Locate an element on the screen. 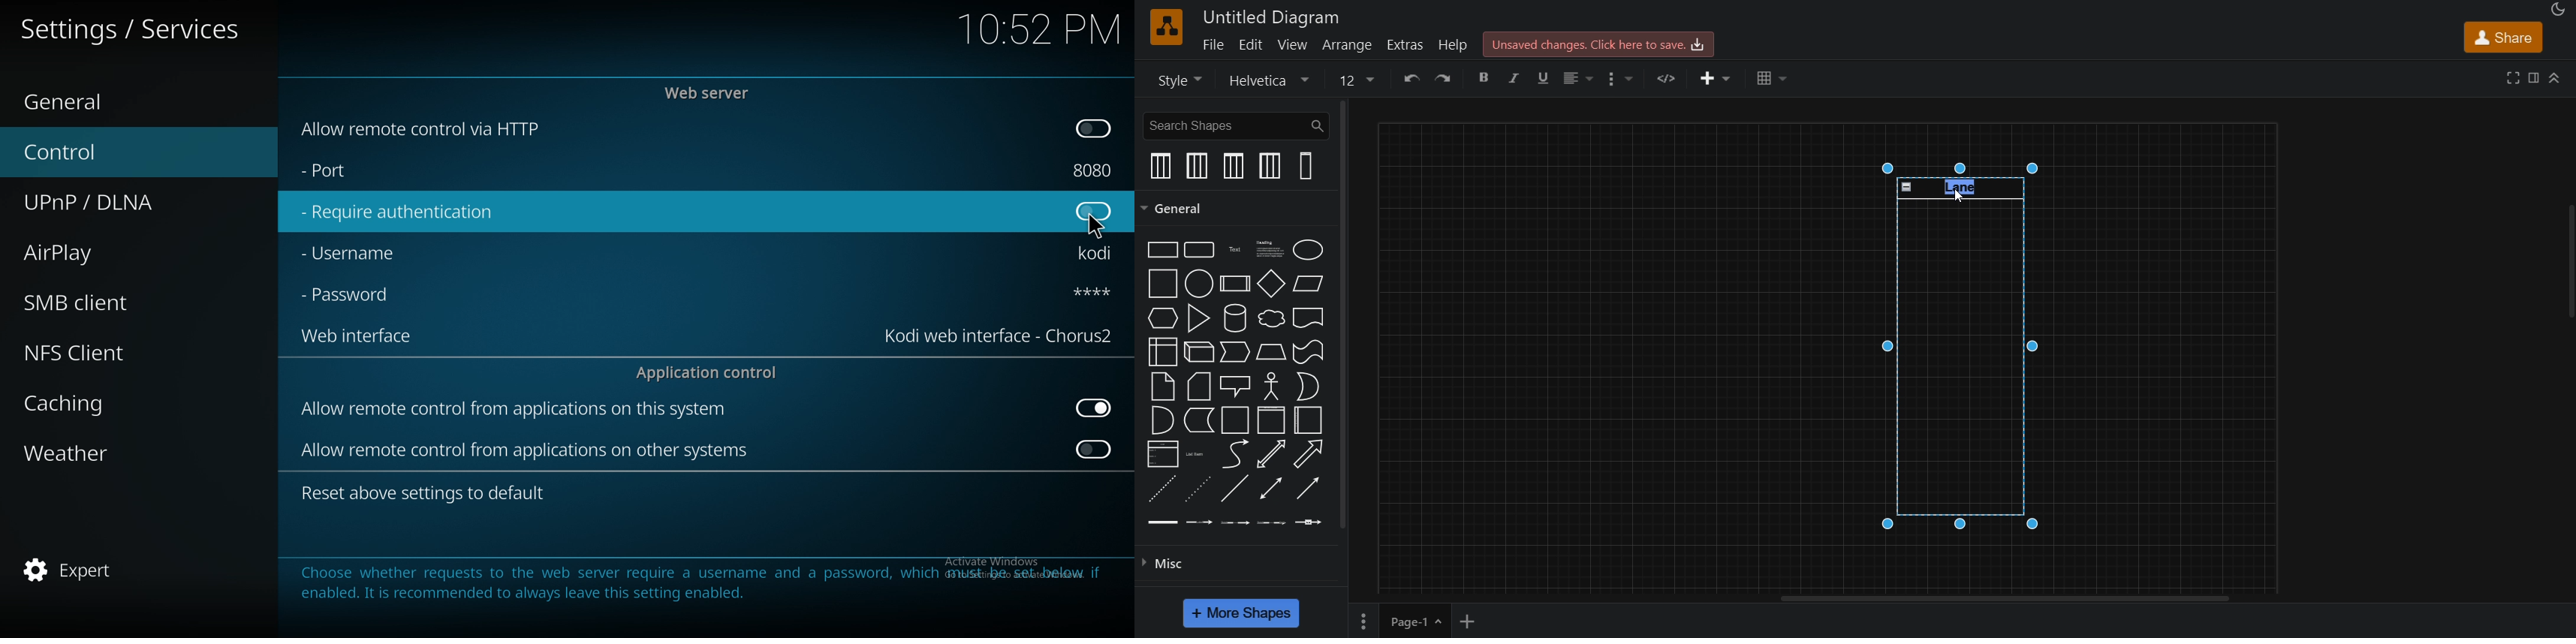 The width and height of the screenshot is (2576, 644). square is located at coordinates (1160, 284).